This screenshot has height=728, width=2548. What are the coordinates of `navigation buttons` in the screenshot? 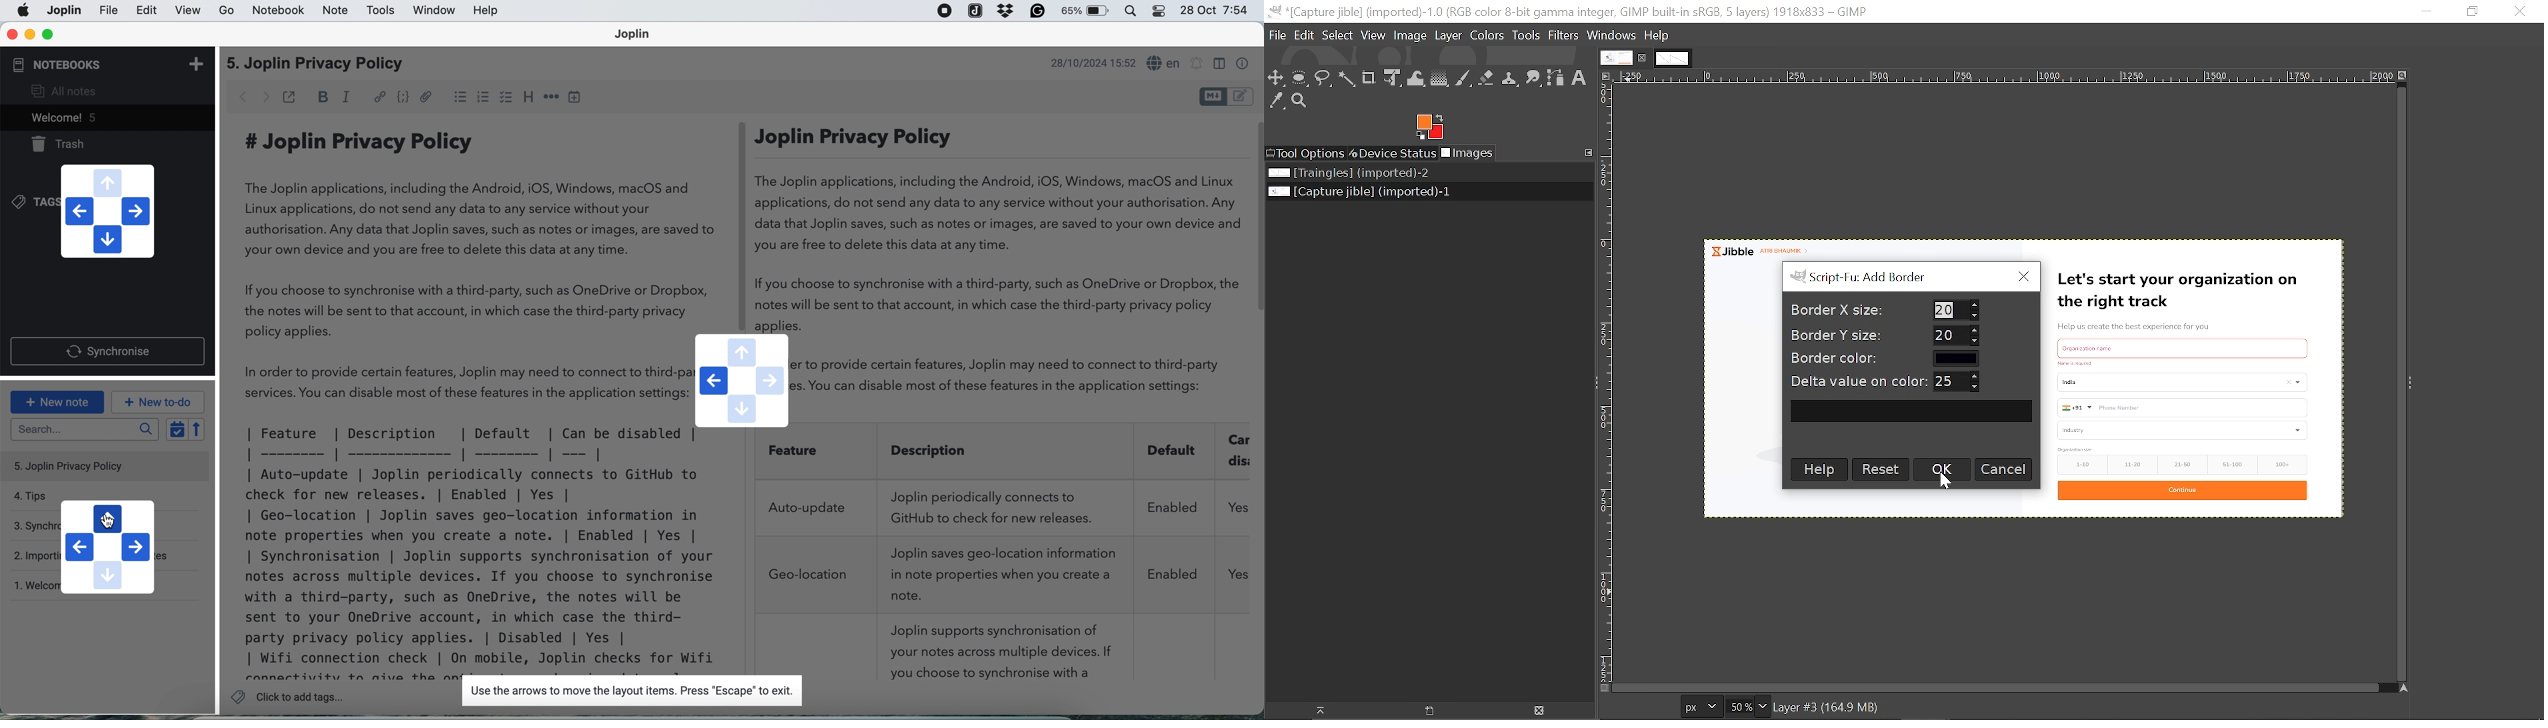 It's located at (106, 211).